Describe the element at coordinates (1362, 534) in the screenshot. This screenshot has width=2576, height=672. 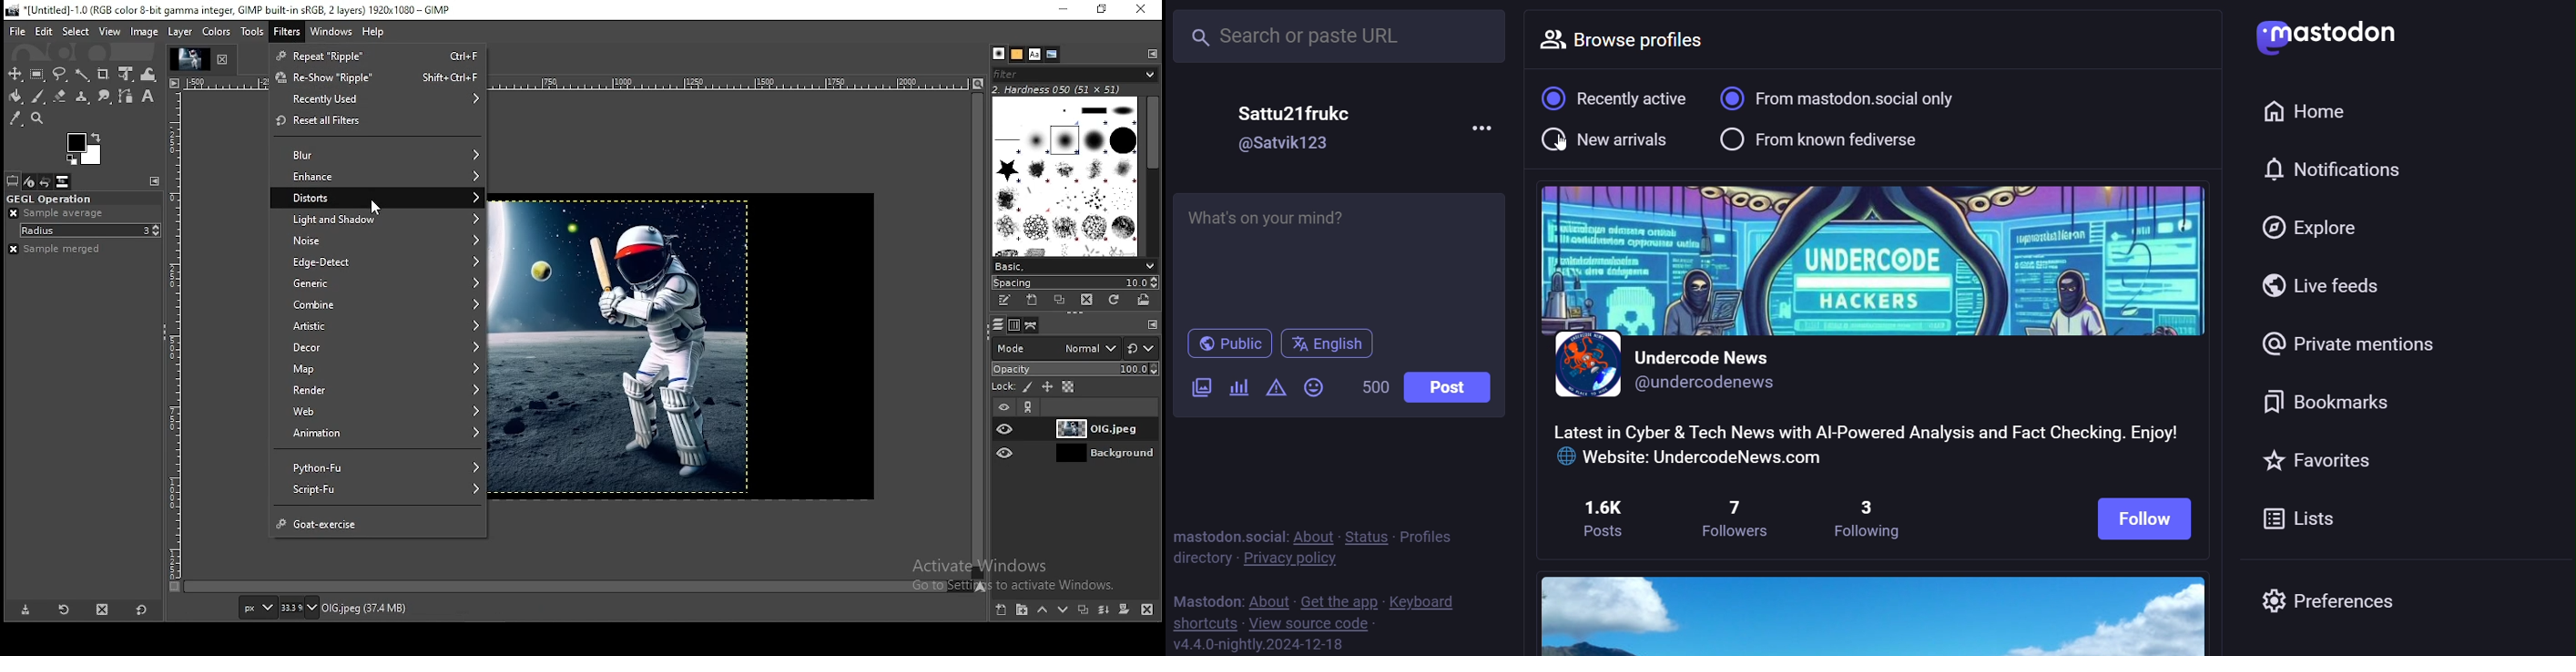
I see `status` at that location.